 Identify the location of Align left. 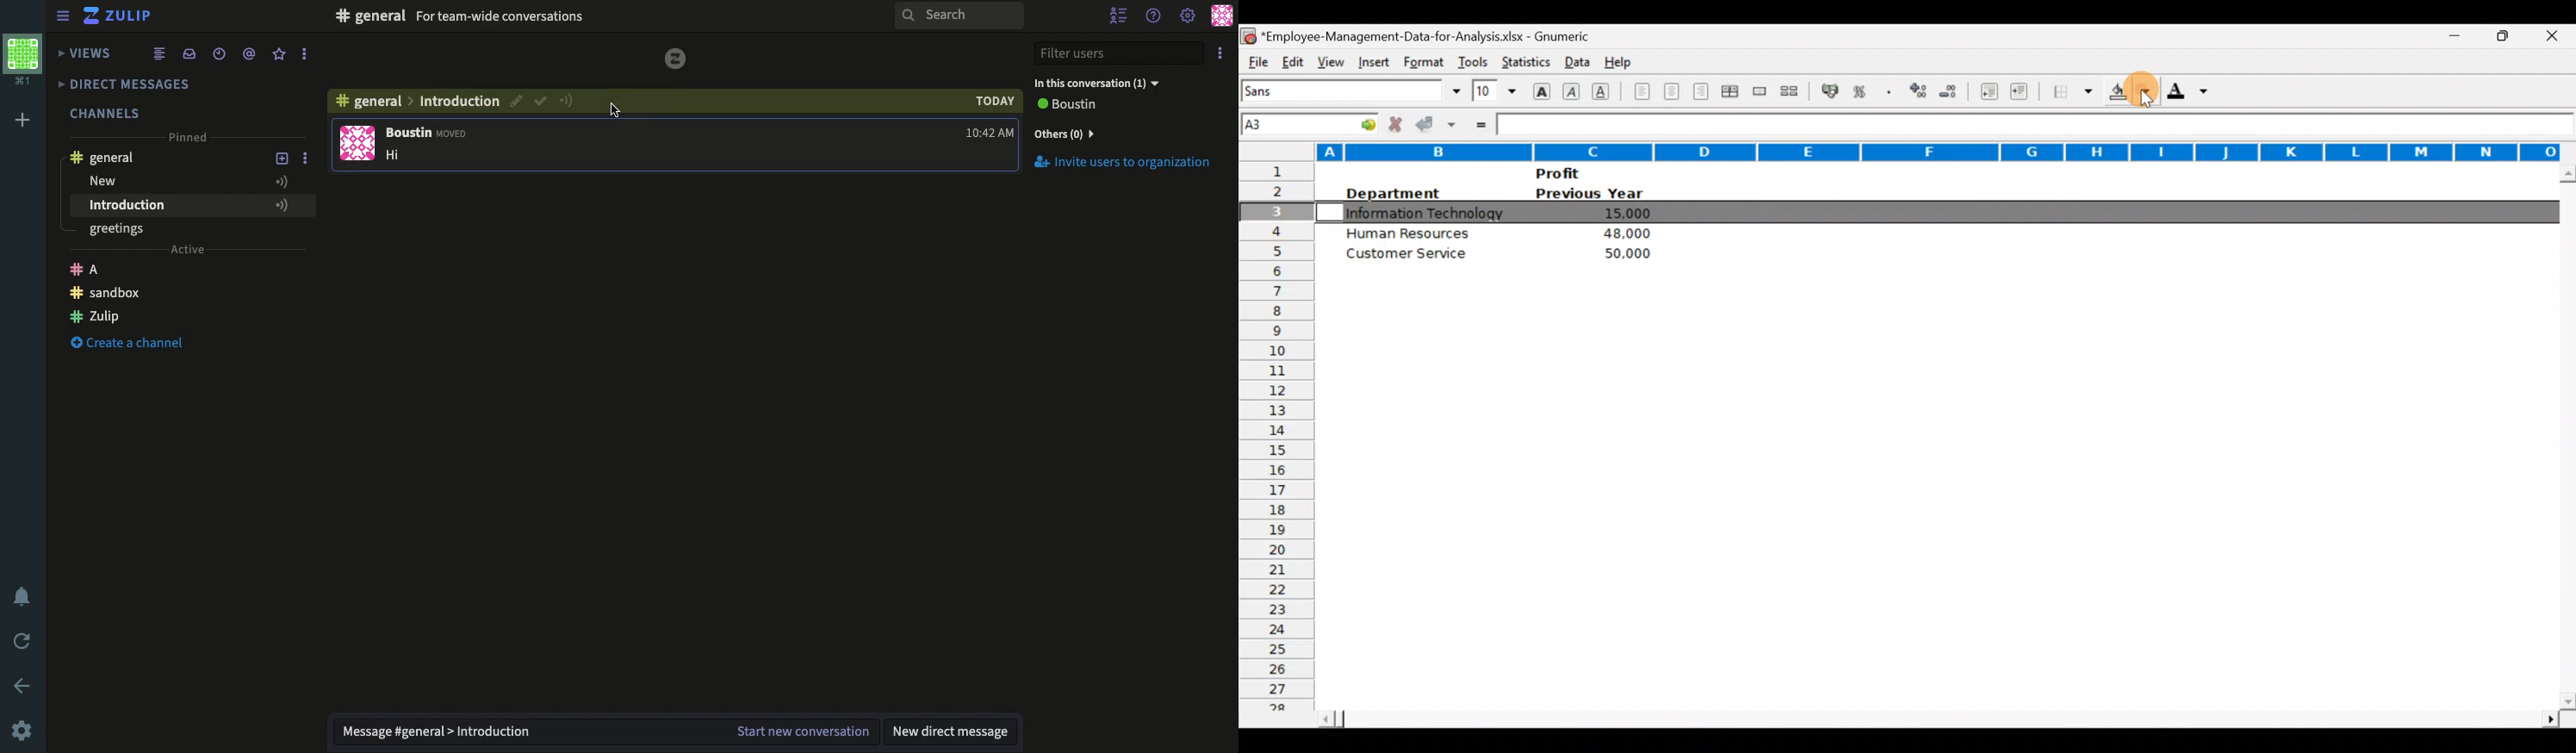
(1641, 91).